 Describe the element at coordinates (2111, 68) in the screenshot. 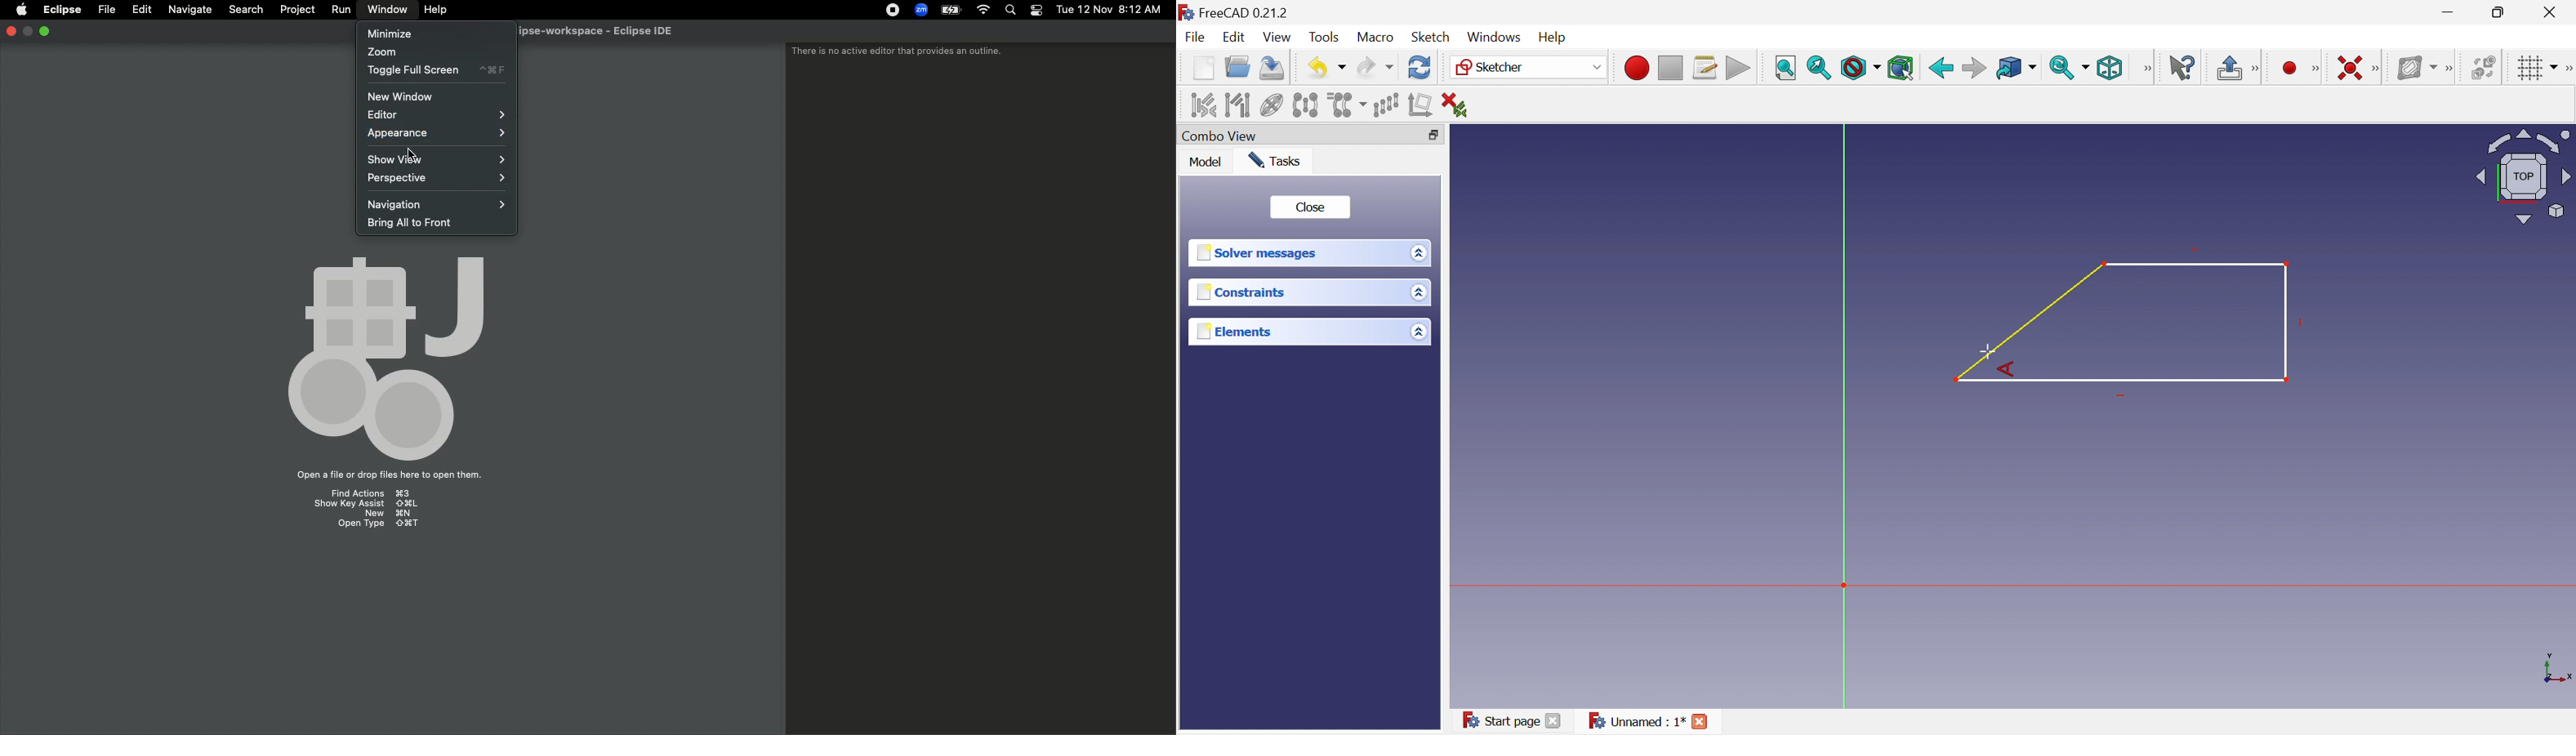

I see `Isometric` at that location.